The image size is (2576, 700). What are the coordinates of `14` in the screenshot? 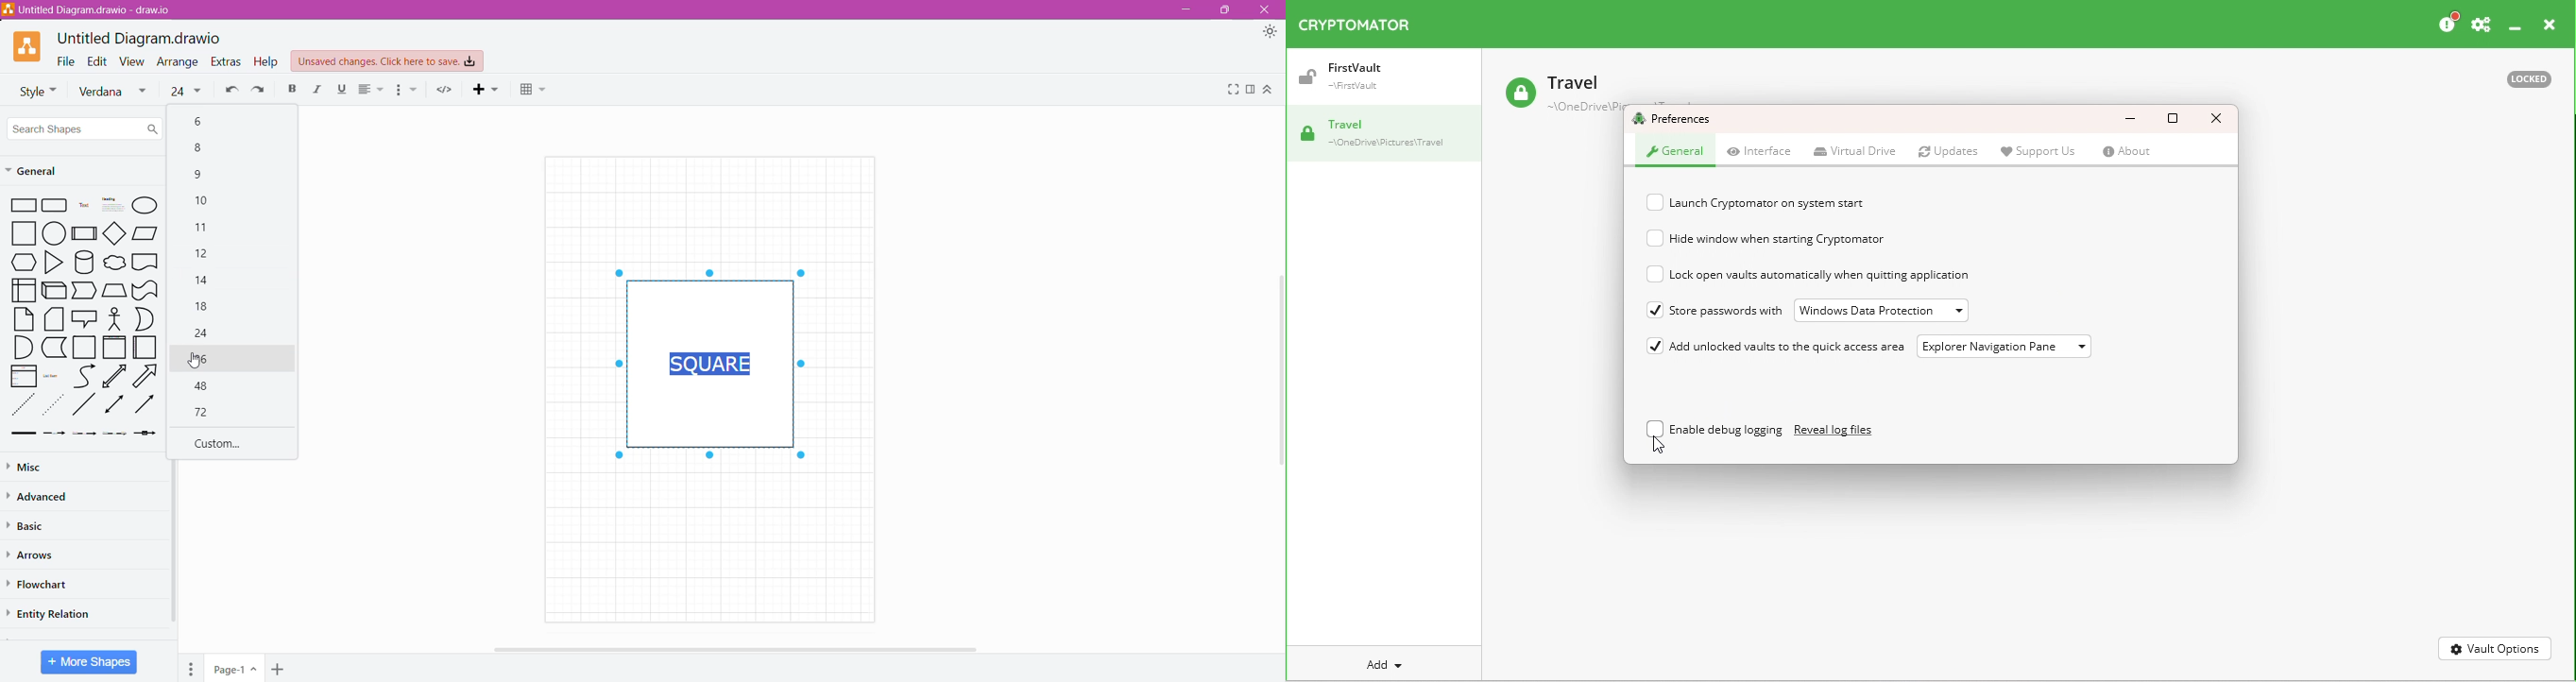 It's located at (205, 283).